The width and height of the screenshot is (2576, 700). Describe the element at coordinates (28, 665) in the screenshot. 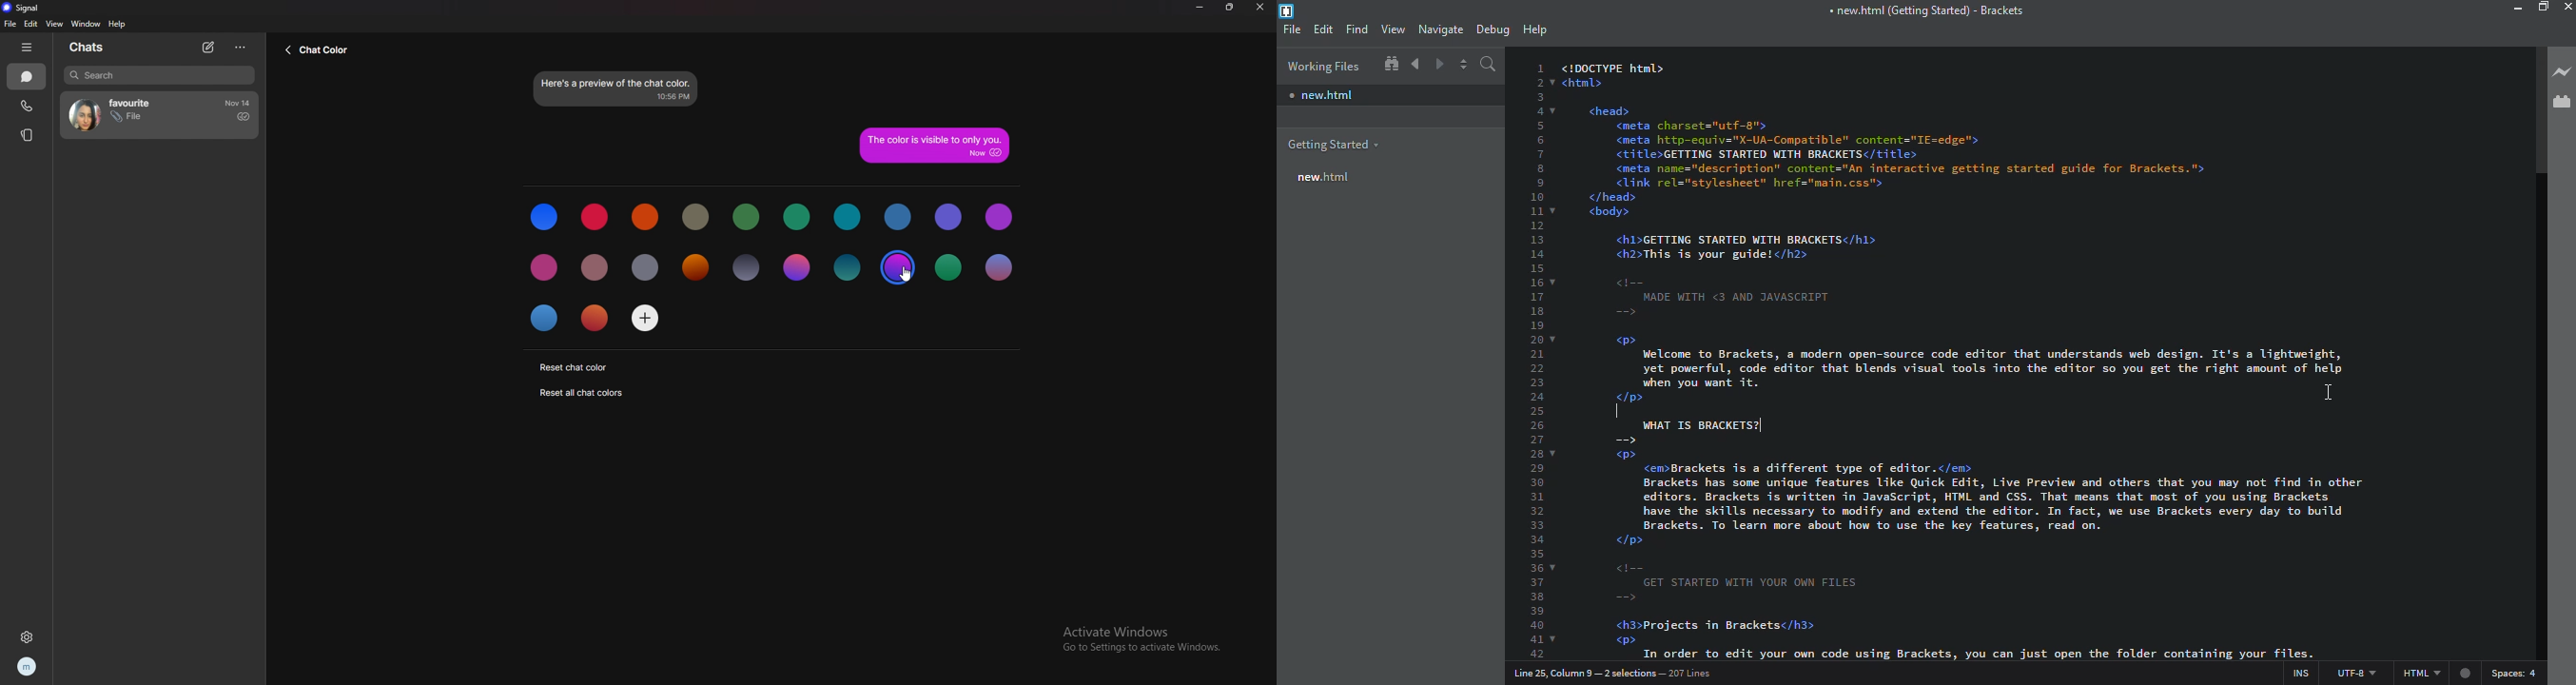

I see `profile` at that location.